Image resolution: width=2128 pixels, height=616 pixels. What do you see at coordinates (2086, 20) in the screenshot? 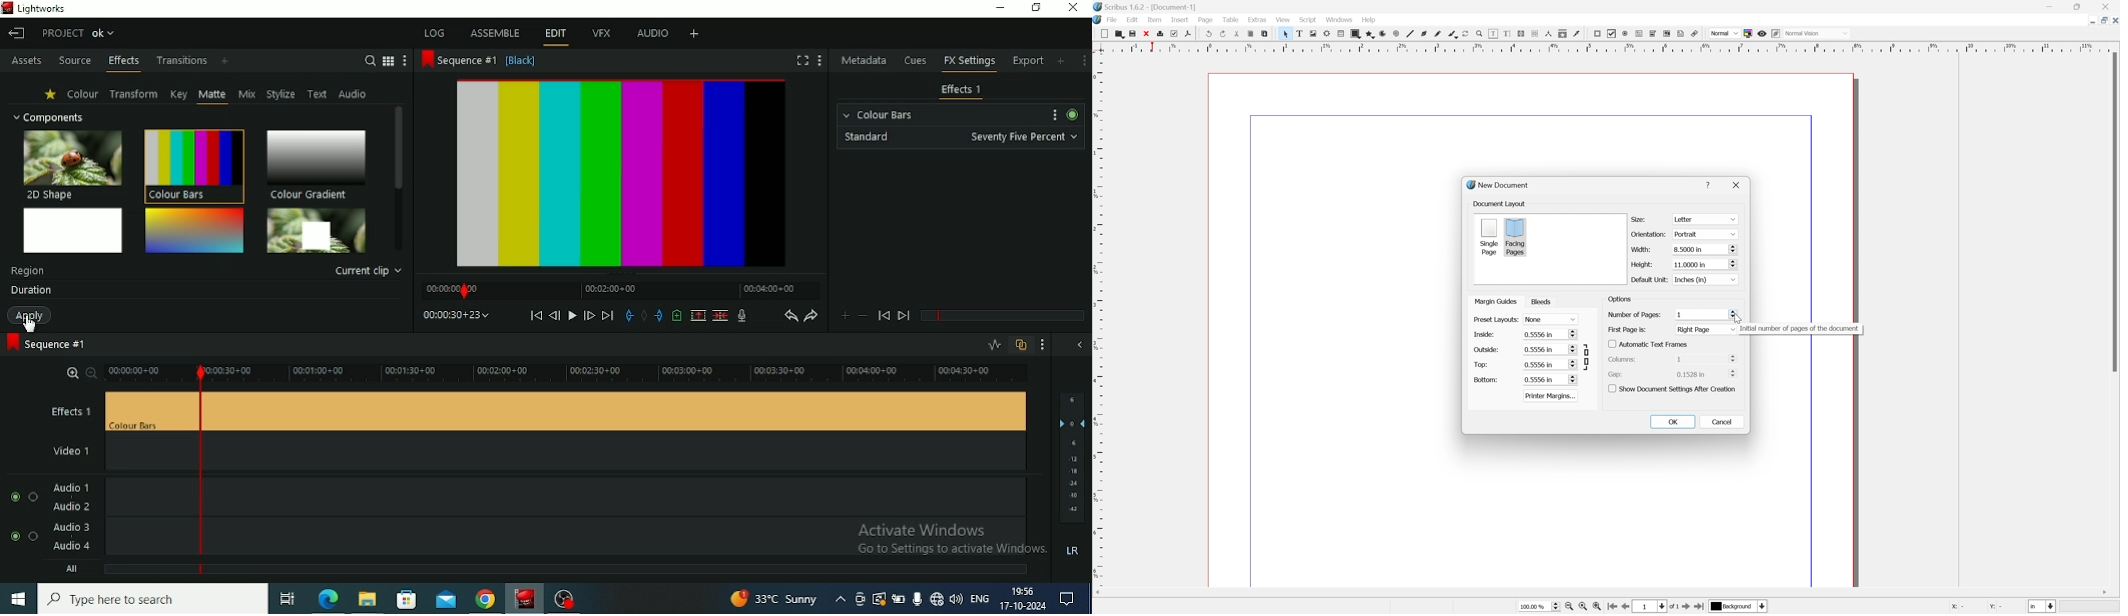
I see `Minimize` at bounding box center [2086, 20].